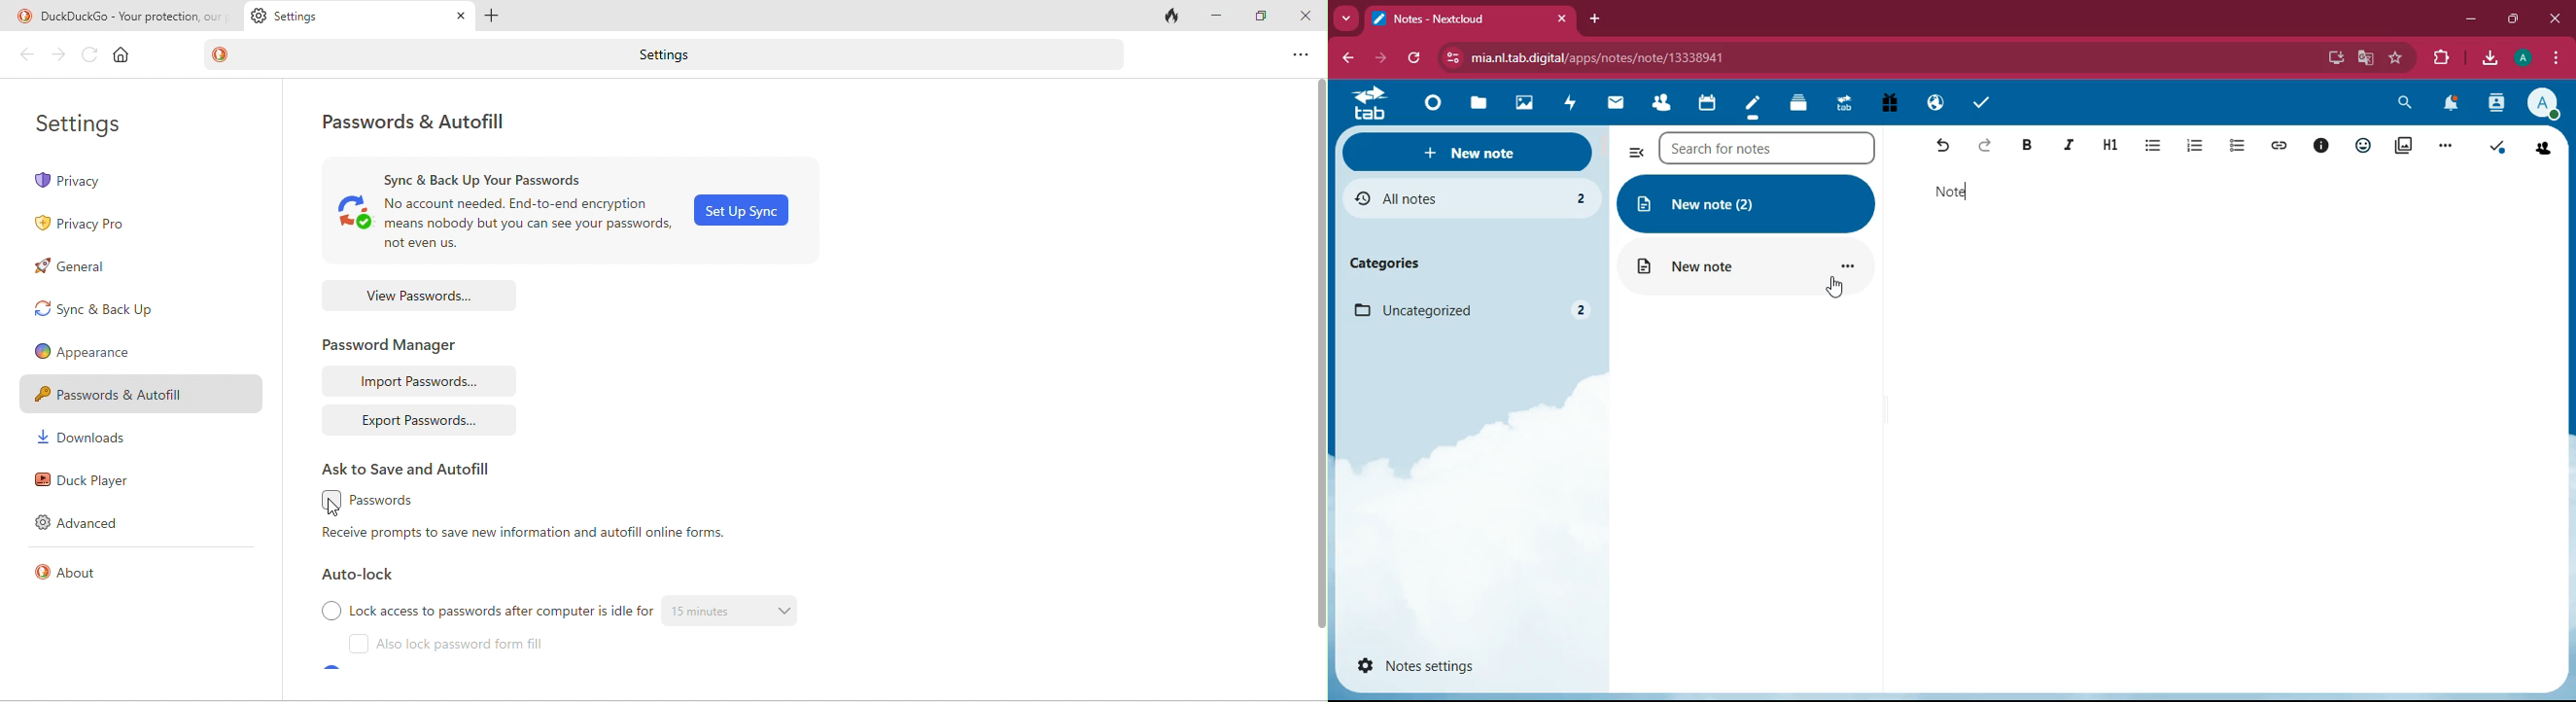 Image resolution: width=2576 pixels, height=728 pixels. I want to click on check, so click(2496, 148).